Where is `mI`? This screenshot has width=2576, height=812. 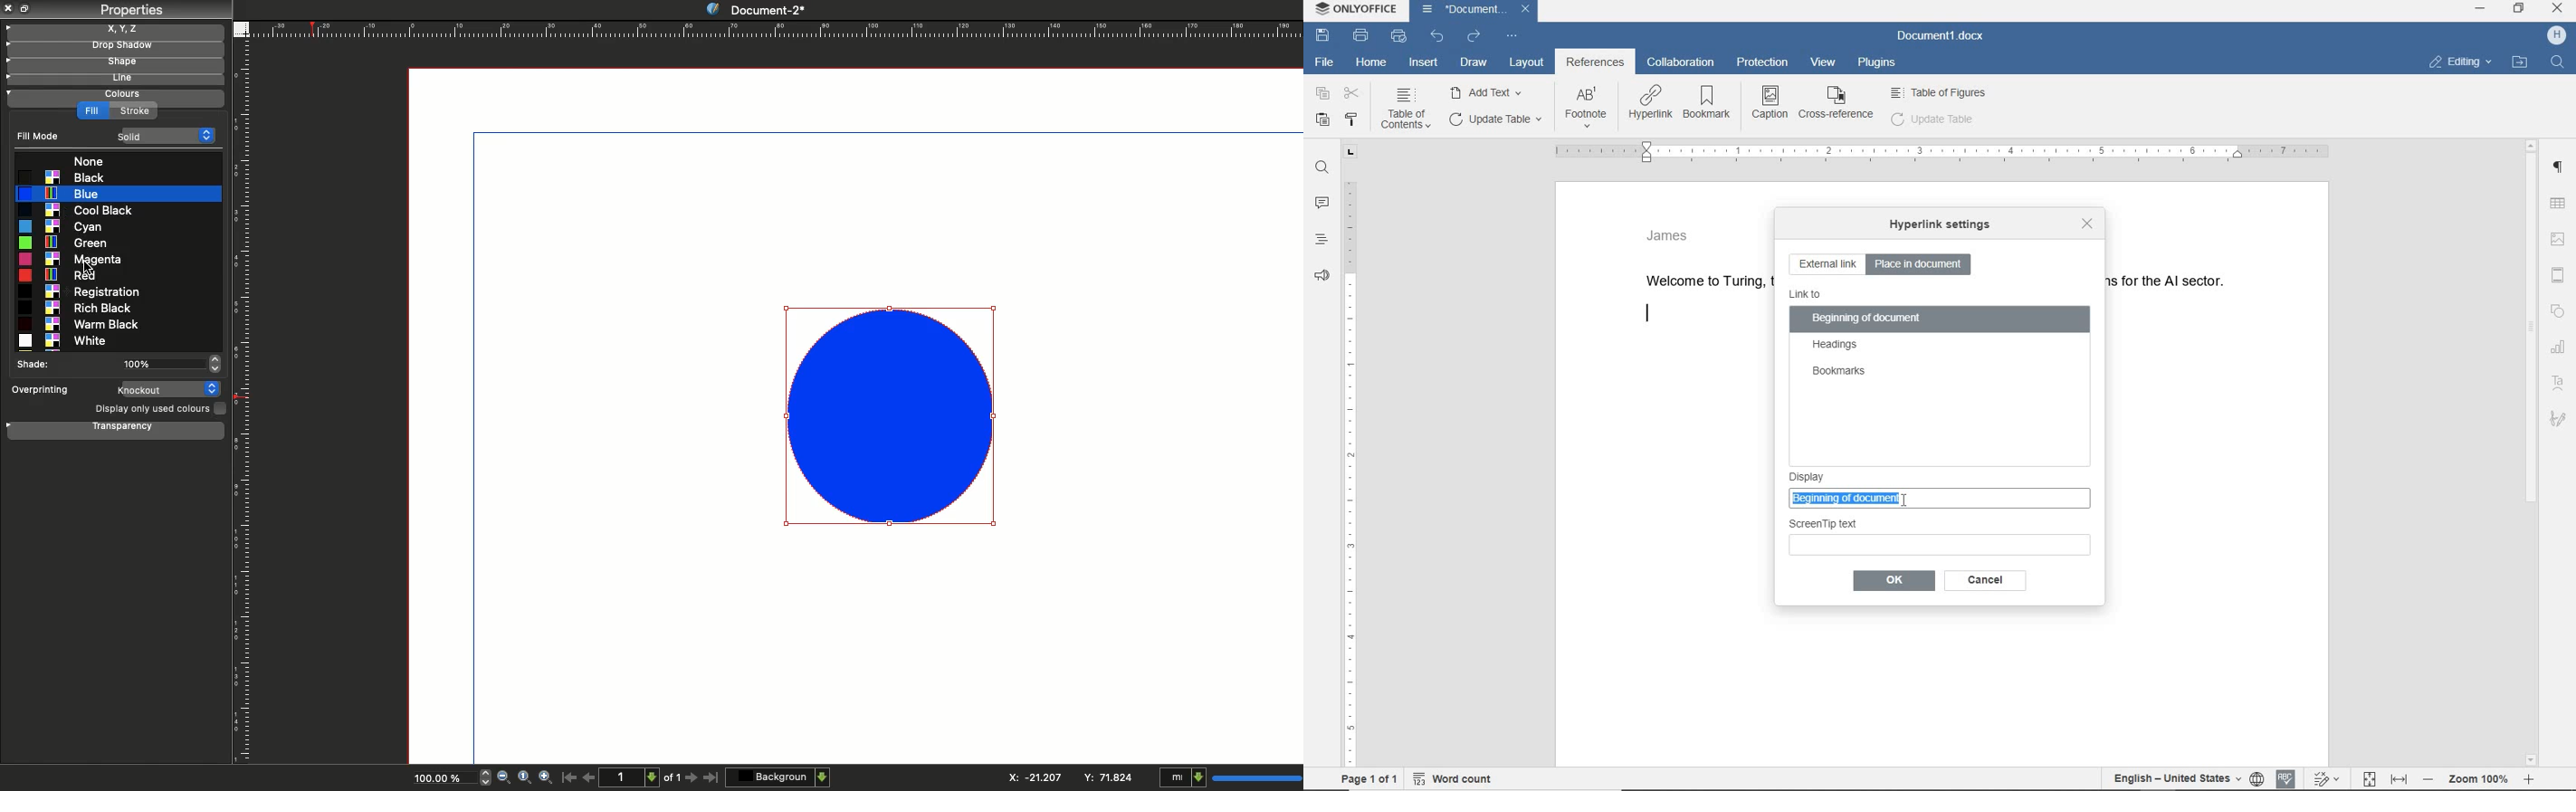 mI is located at coordinates (1227, 778).